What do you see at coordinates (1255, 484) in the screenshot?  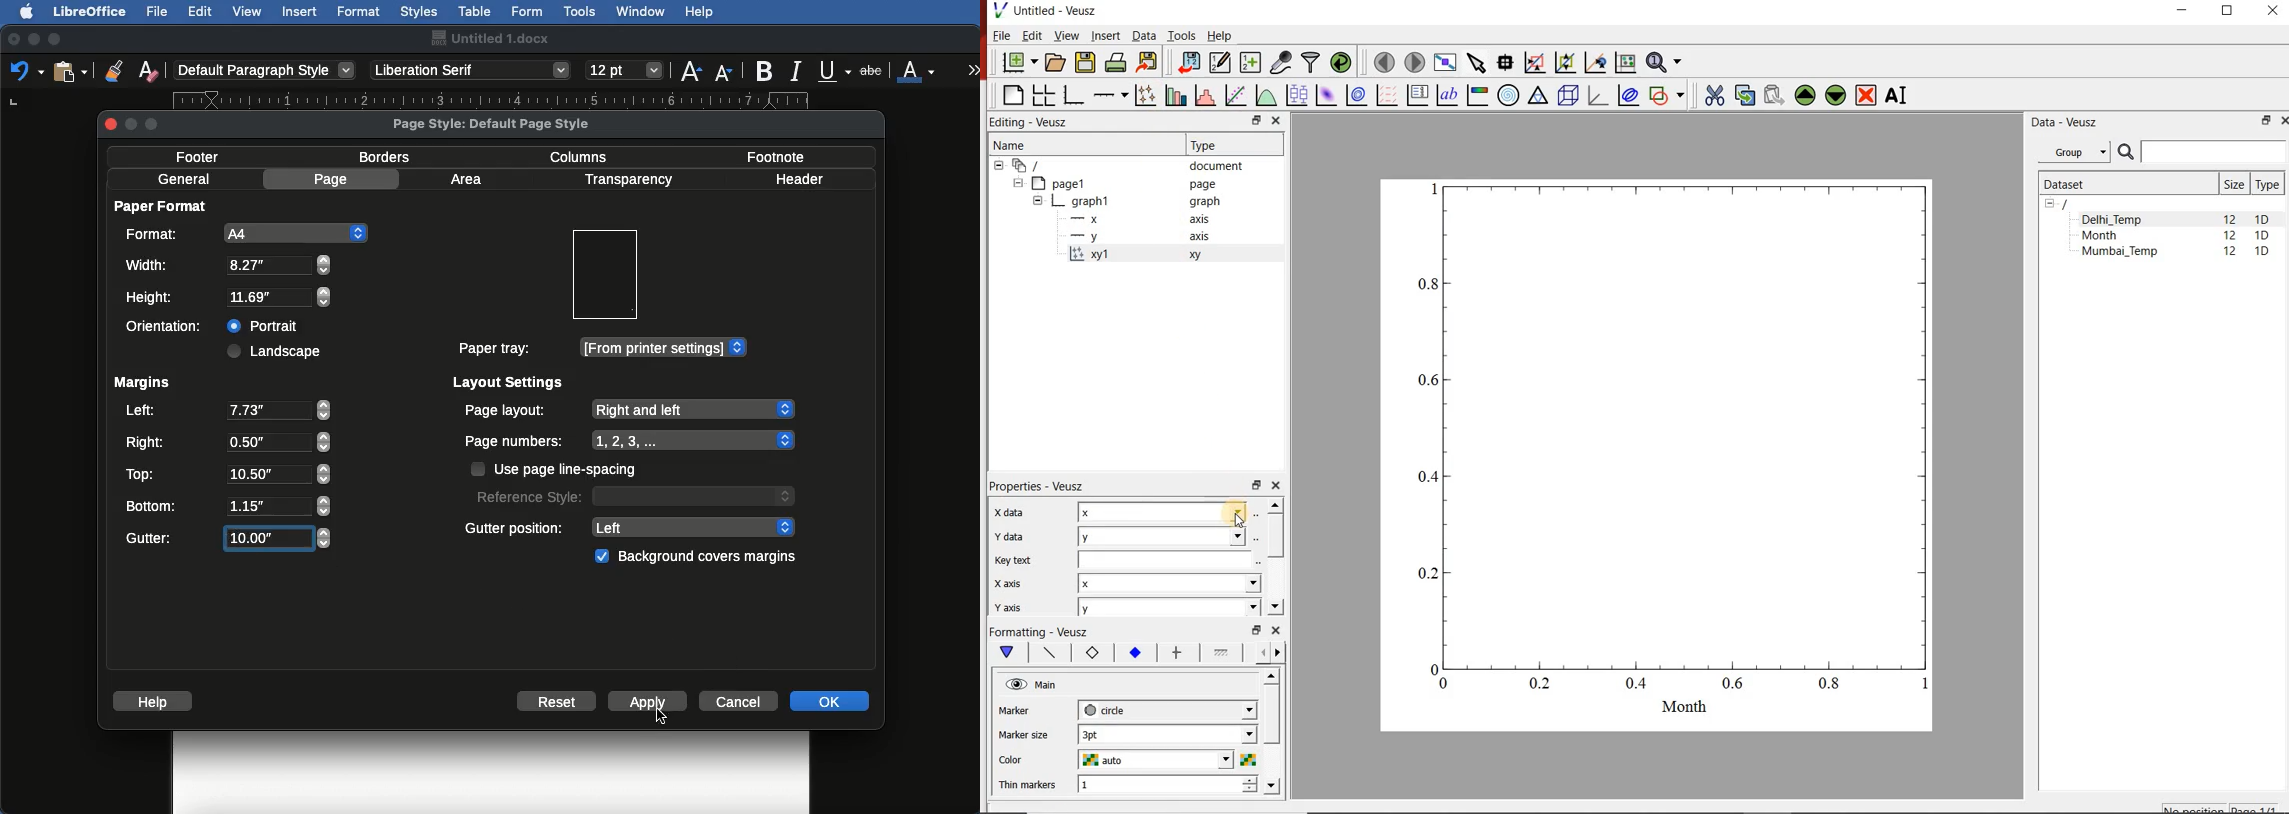 I see `restore` at bounding box center [1255, 484].